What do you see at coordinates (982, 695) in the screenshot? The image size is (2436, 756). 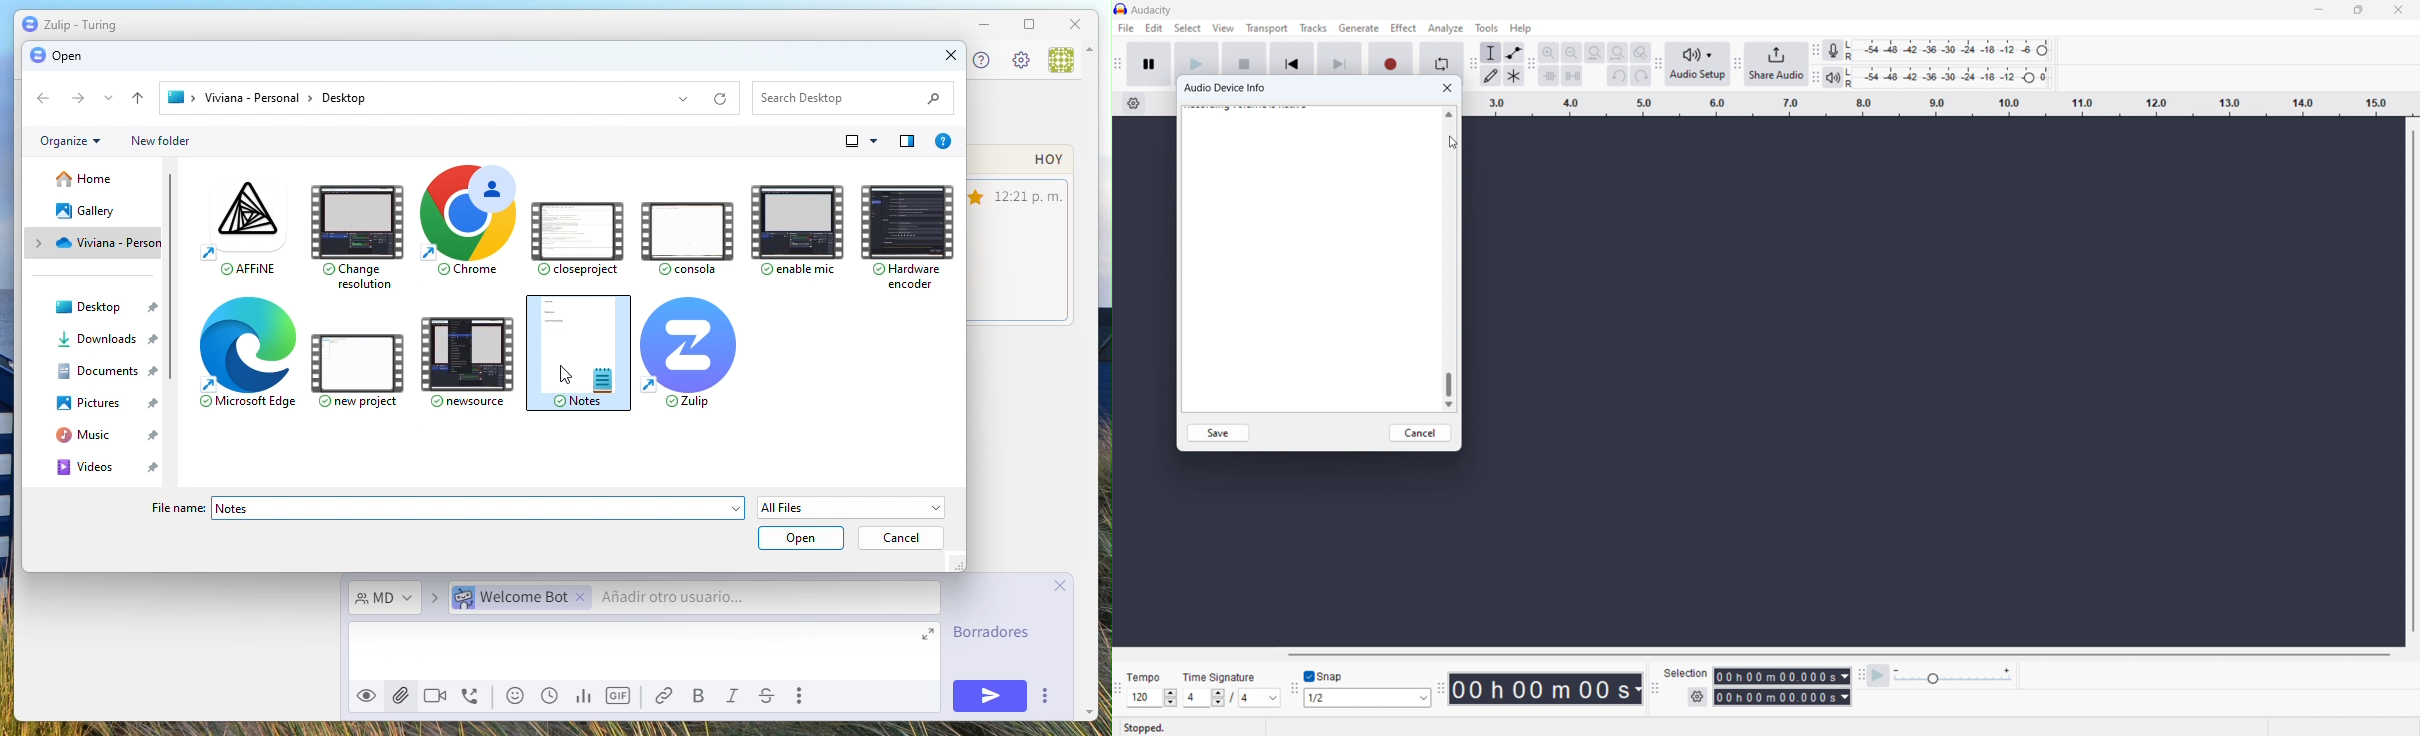 I see `send` at bounding box center [982, 695].